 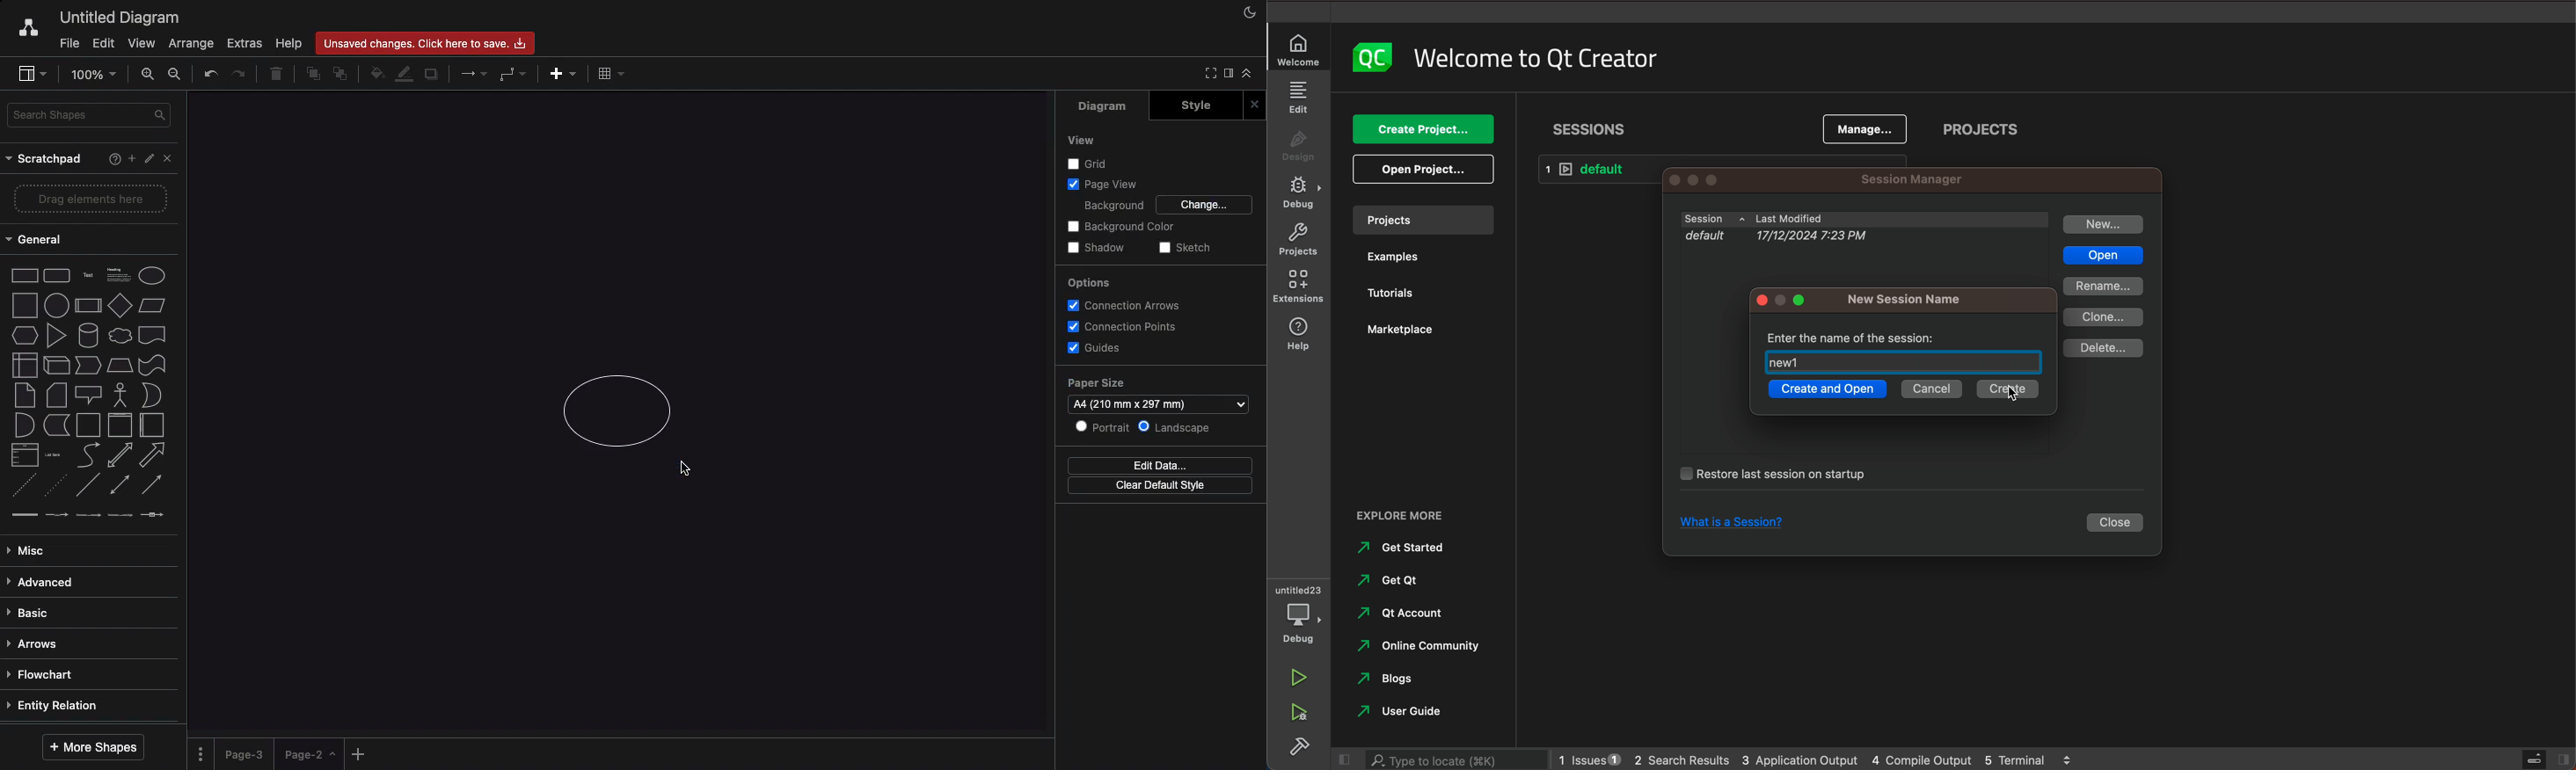 What do you see at coordinates (19, 30) in the screenshot?
I see `Draw.io` at bounding box center [19, 30].